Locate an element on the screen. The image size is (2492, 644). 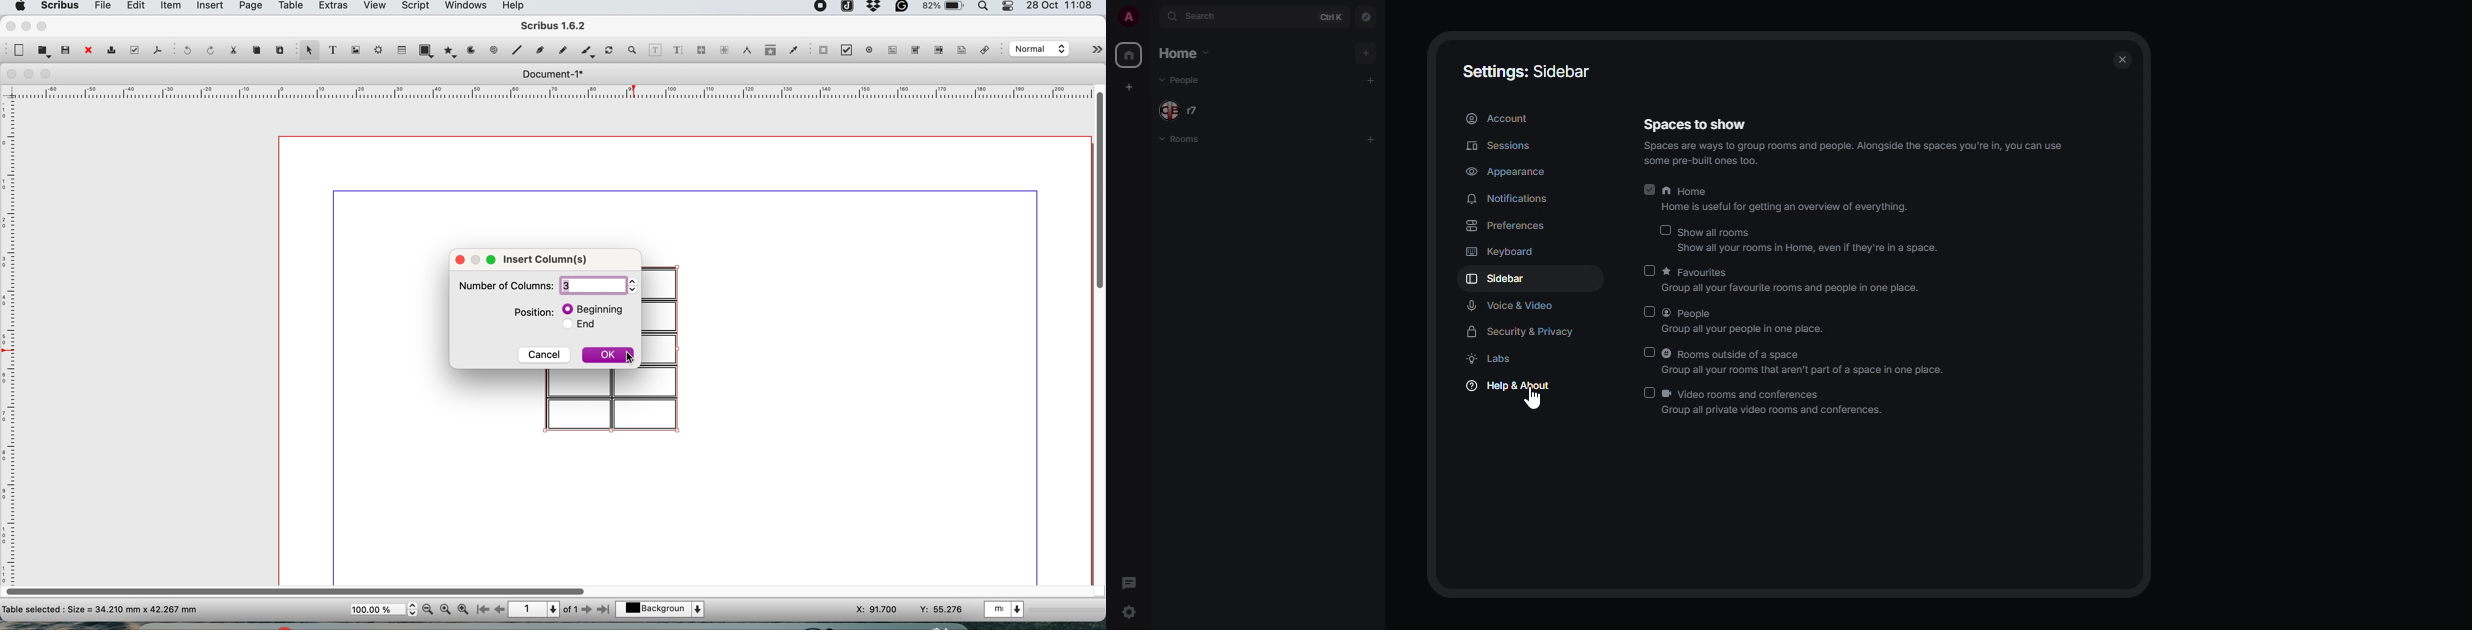
extras is located at coordinates (331, 8).